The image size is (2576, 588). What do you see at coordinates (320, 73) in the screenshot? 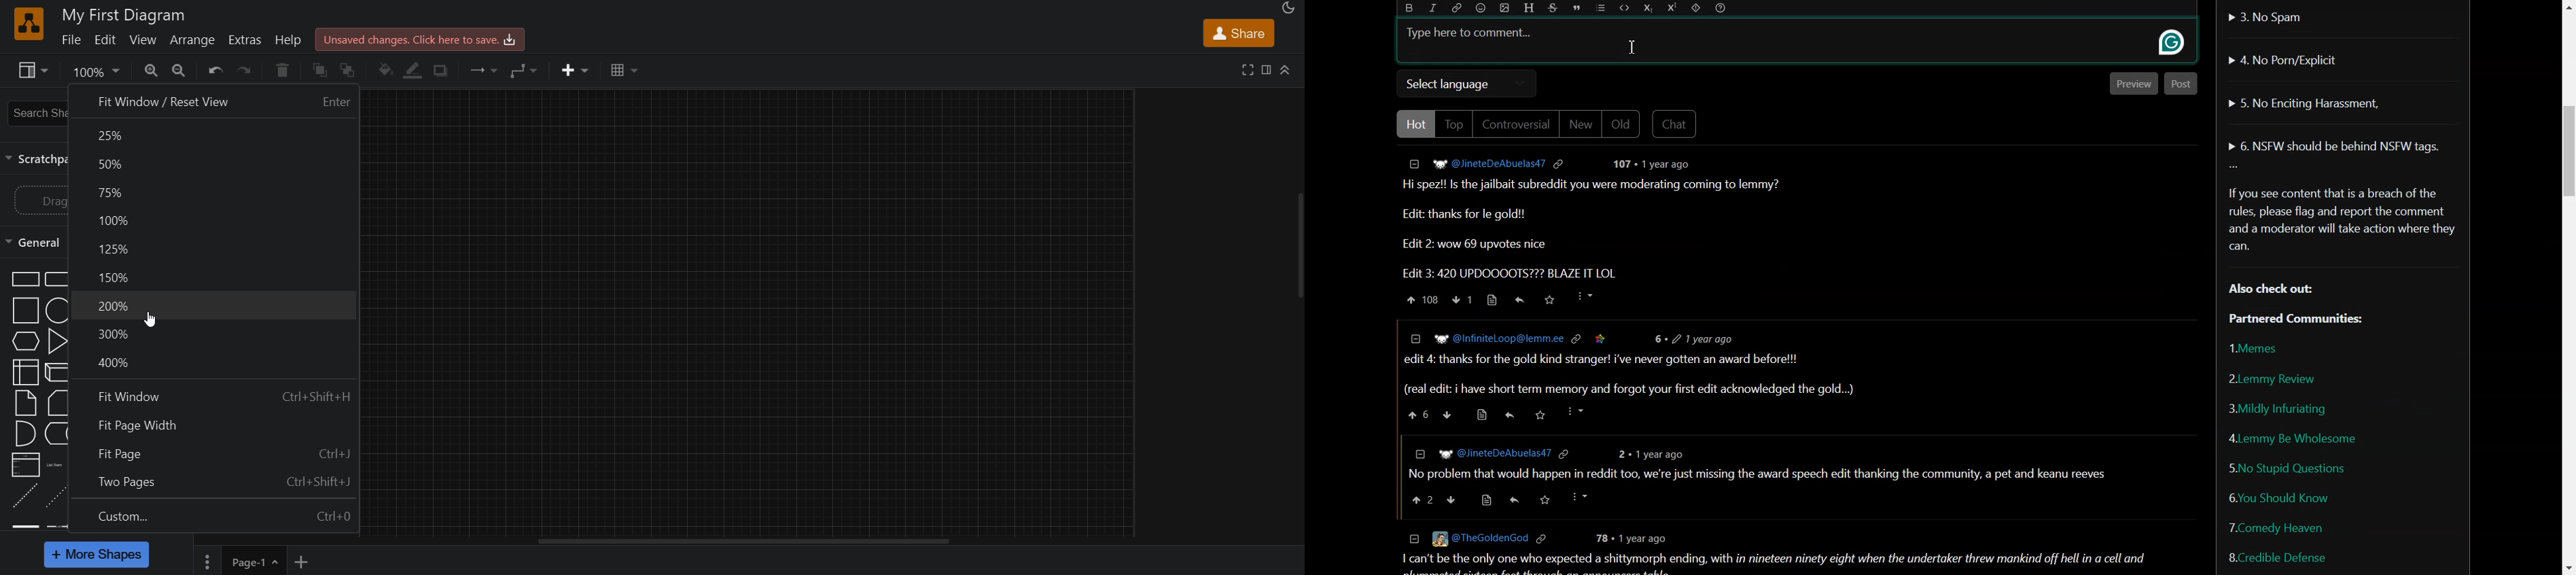
I see `to front` at bounding box center [320, 73].